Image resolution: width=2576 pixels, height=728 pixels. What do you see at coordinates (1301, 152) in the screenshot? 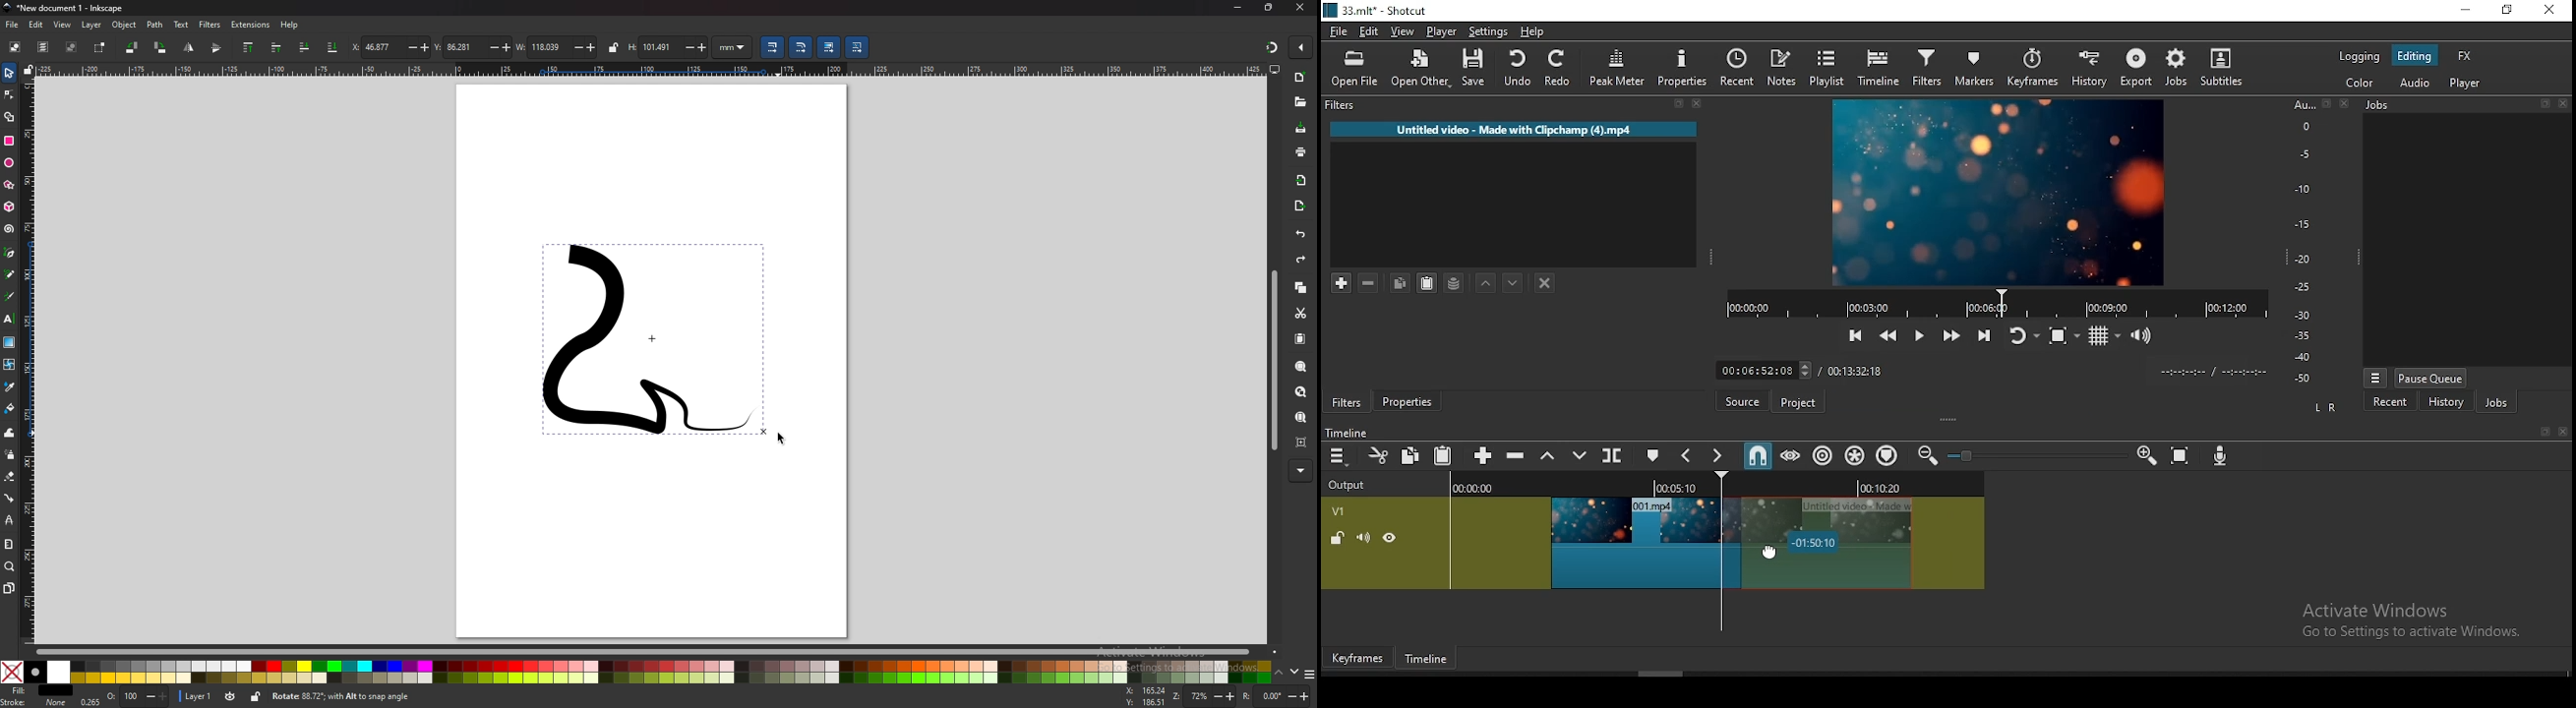
I see `print` at bounding box center [1301, 152].